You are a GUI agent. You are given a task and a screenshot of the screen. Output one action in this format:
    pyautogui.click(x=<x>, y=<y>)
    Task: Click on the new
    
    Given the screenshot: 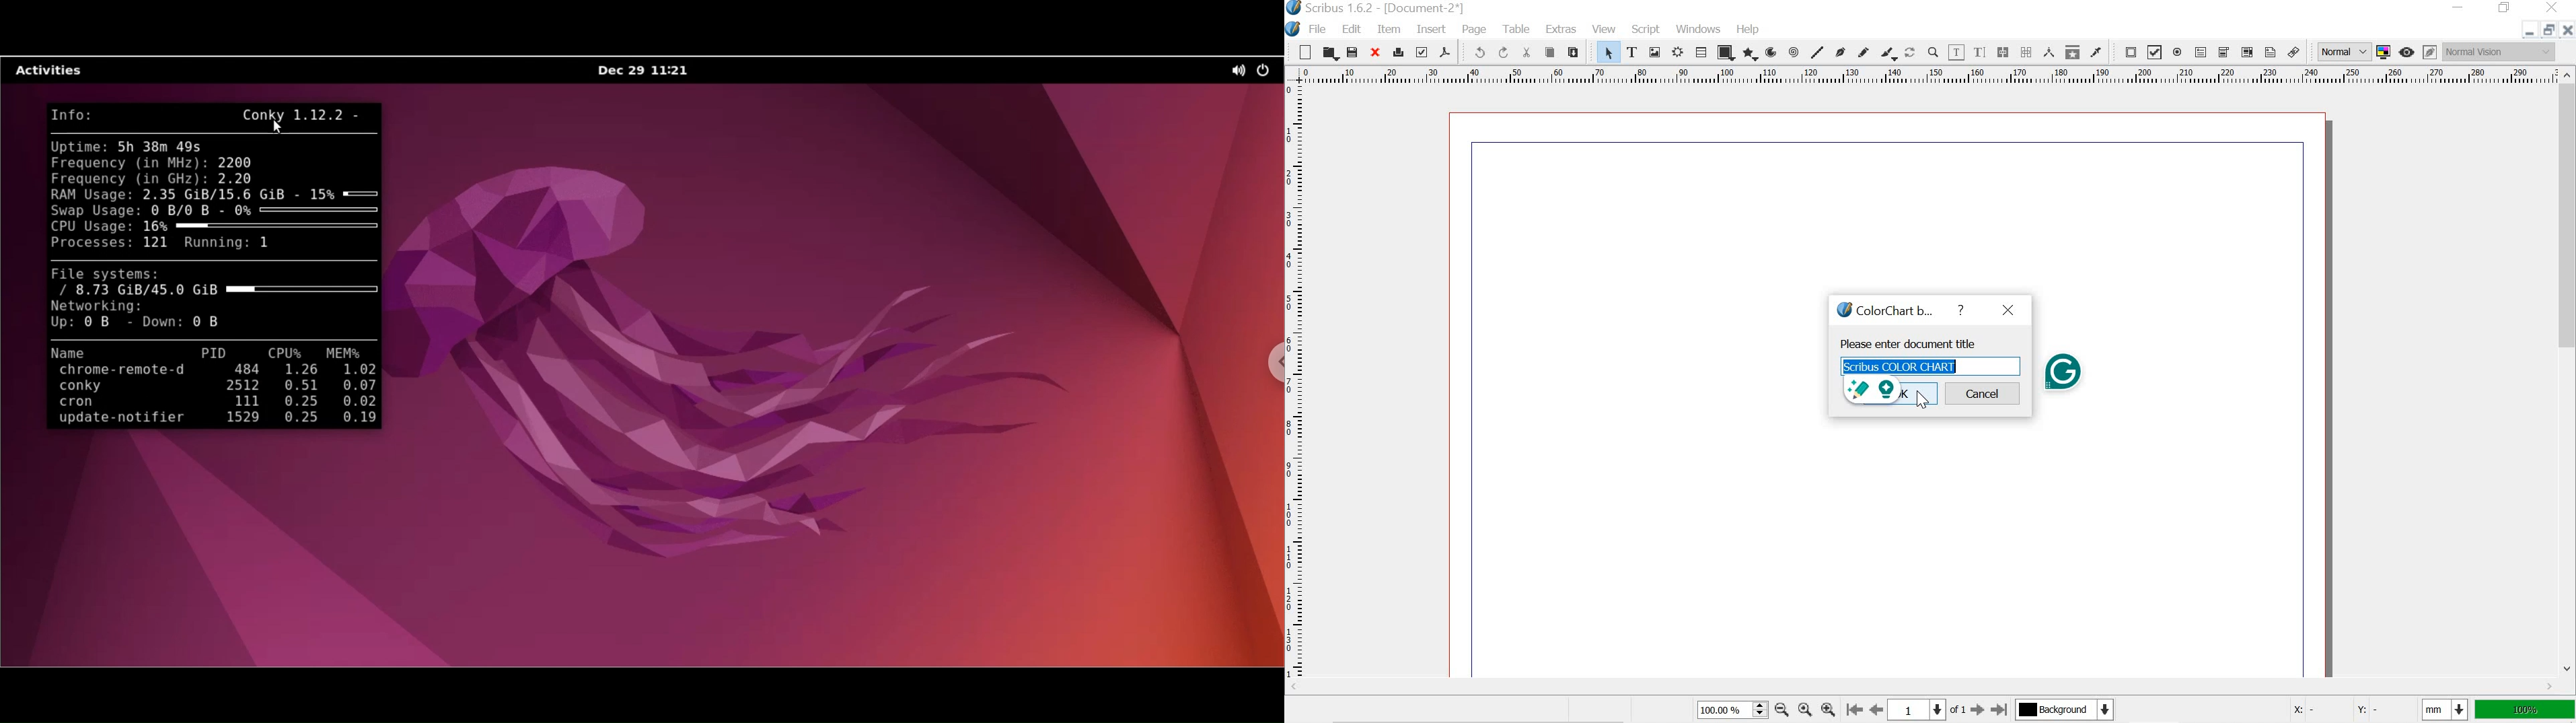 What is the action you would take?
    pyautogui.click(x=1300, y=51)
    